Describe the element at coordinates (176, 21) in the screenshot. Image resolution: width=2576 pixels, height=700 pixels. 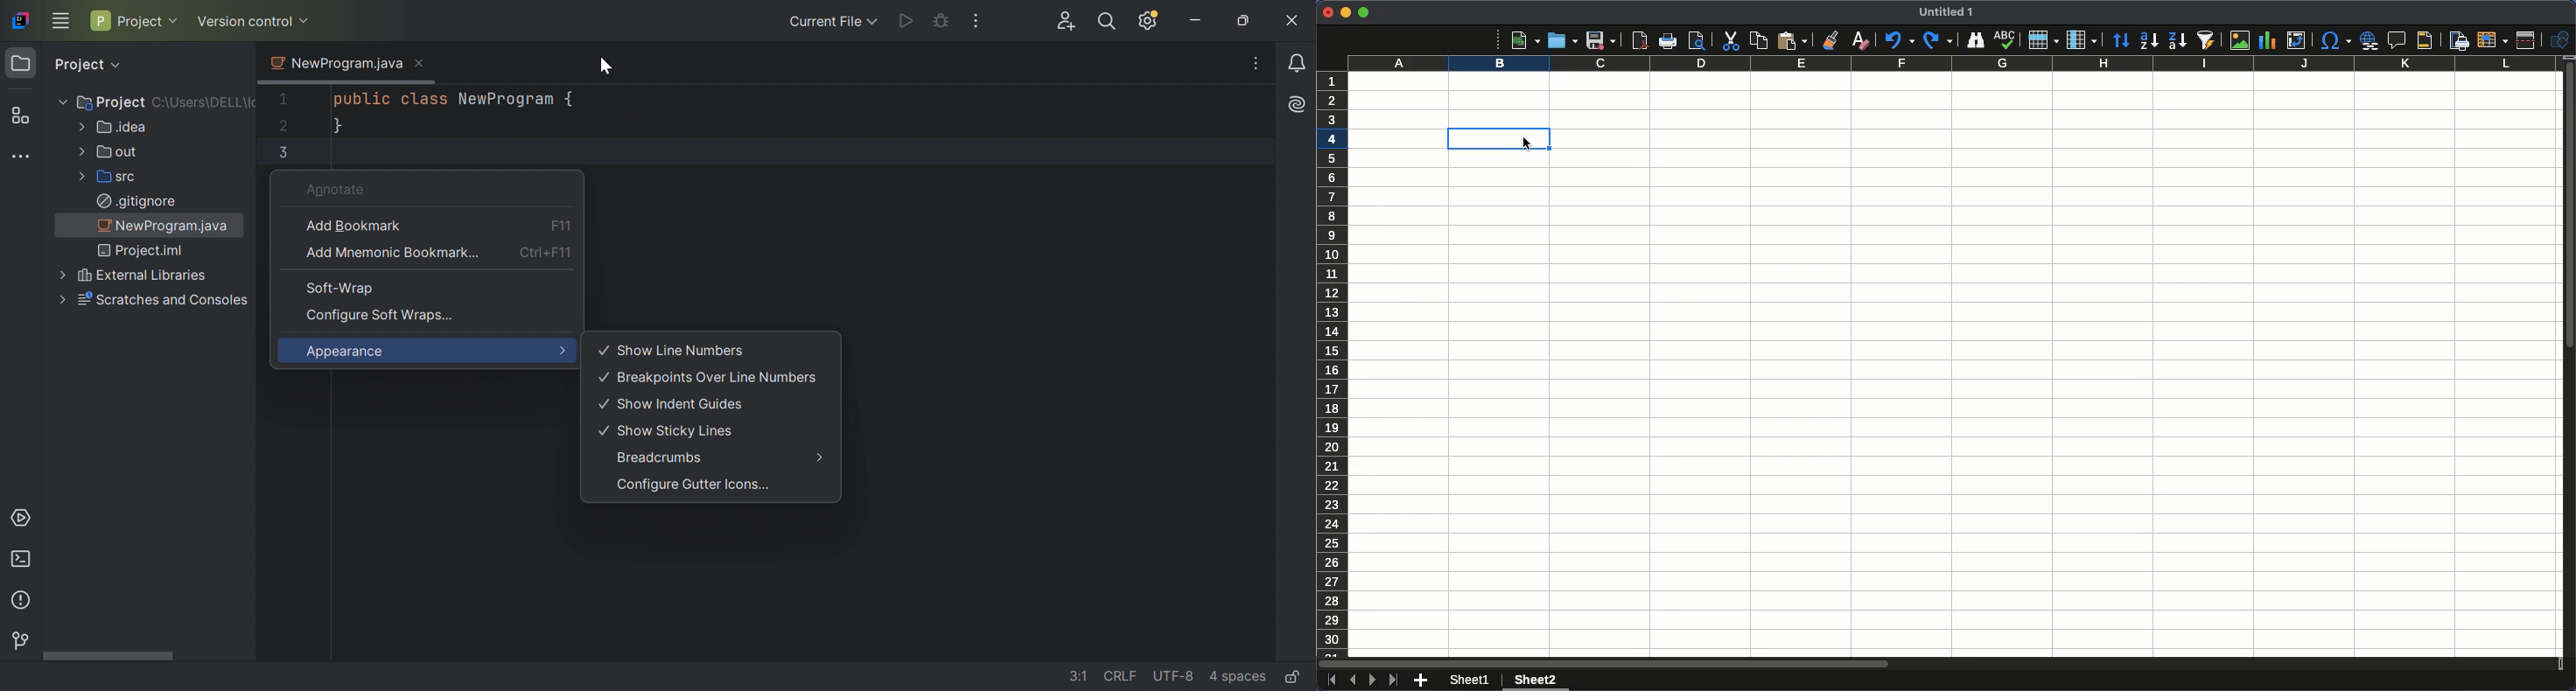
I see `Drop Down` at that location.